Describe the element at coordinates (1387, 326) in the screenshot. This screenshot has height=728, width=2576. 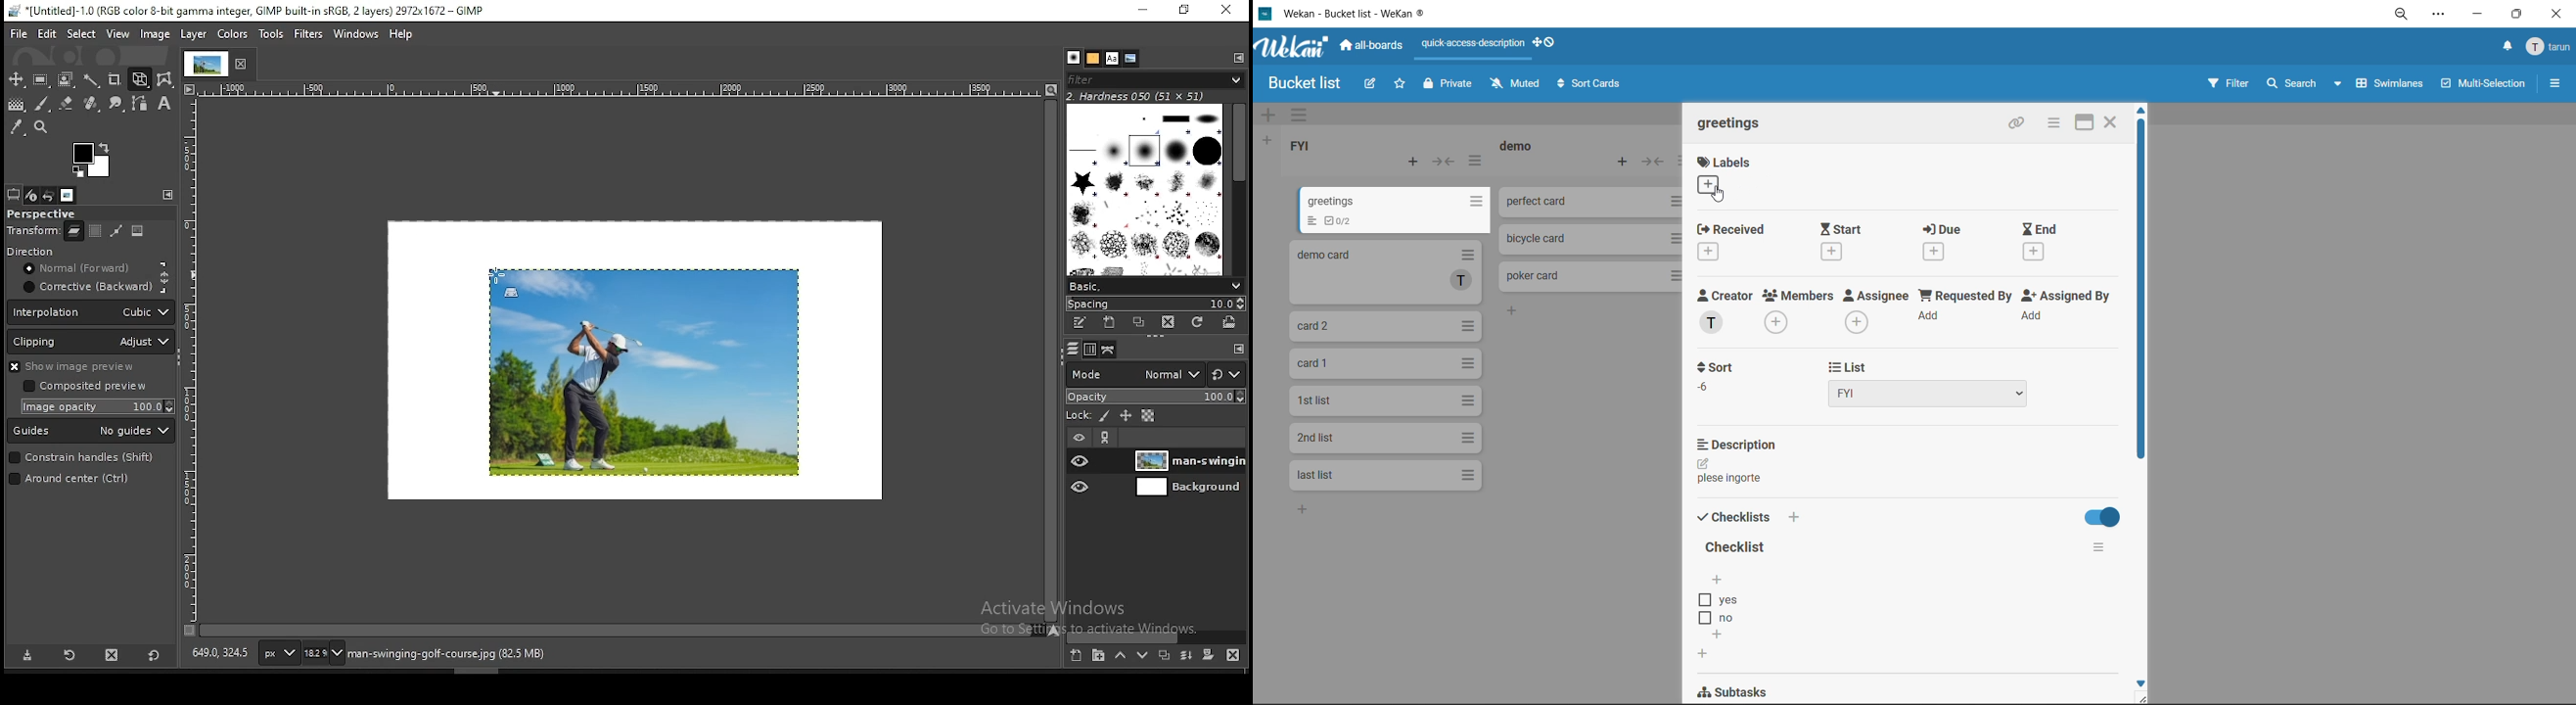
I see `card 3` at that location.